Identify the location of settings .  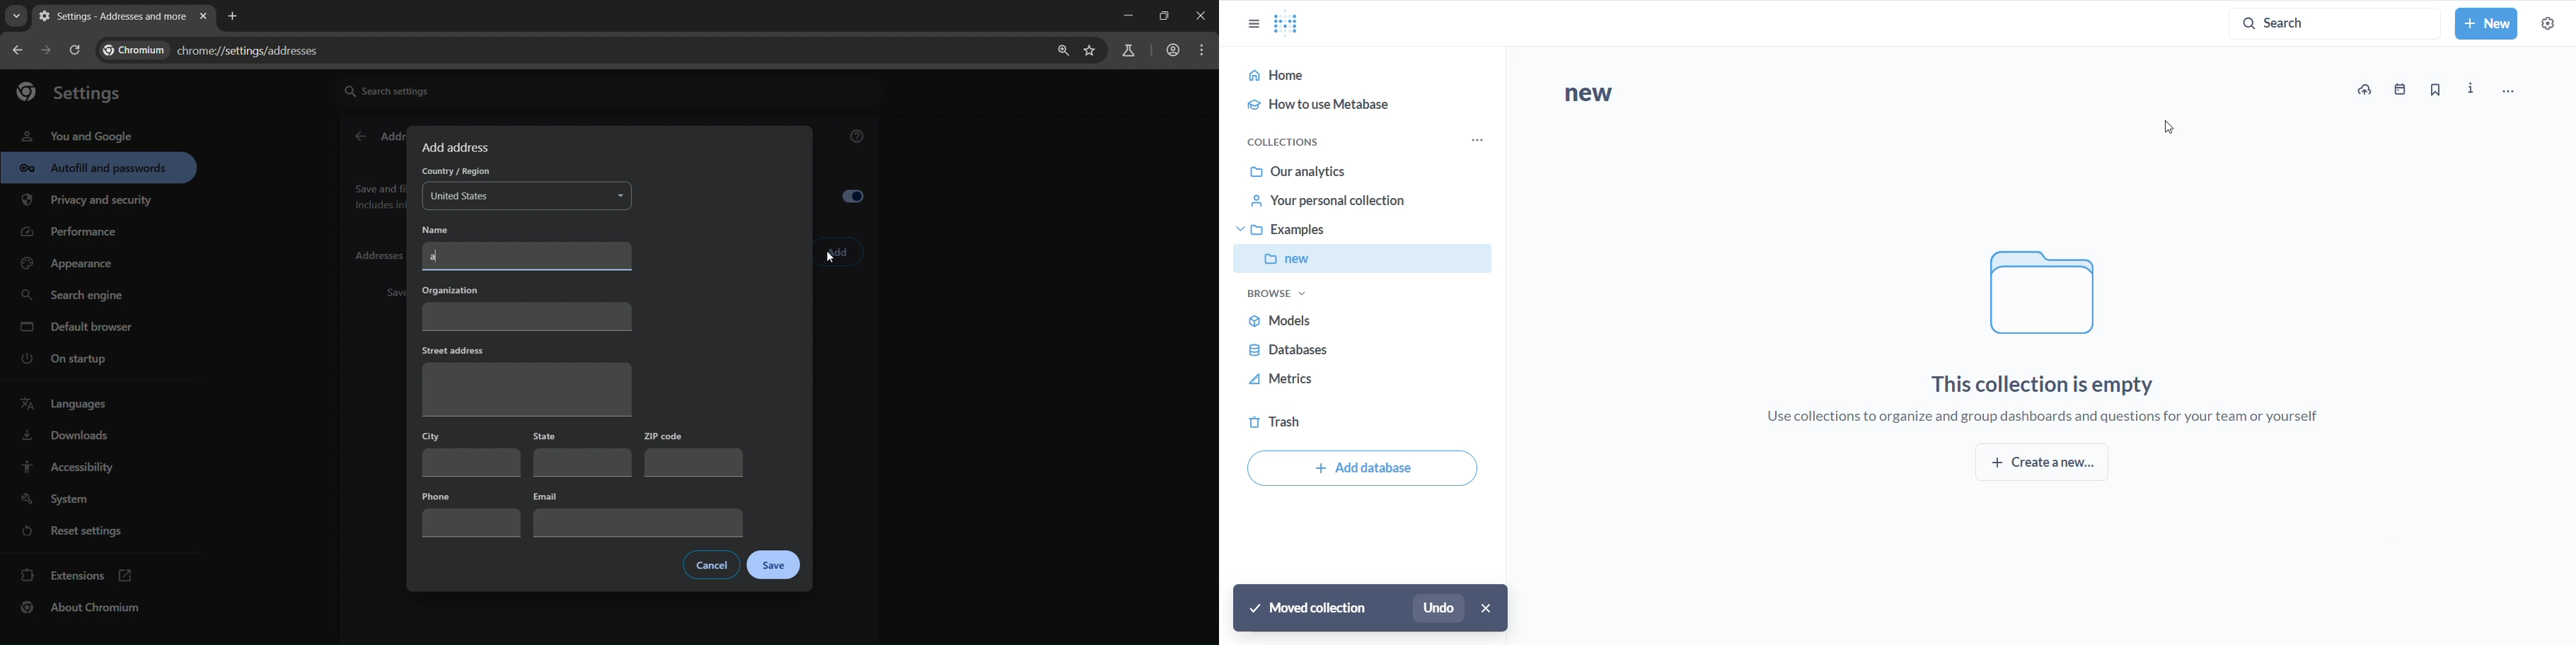
(2549, 25).